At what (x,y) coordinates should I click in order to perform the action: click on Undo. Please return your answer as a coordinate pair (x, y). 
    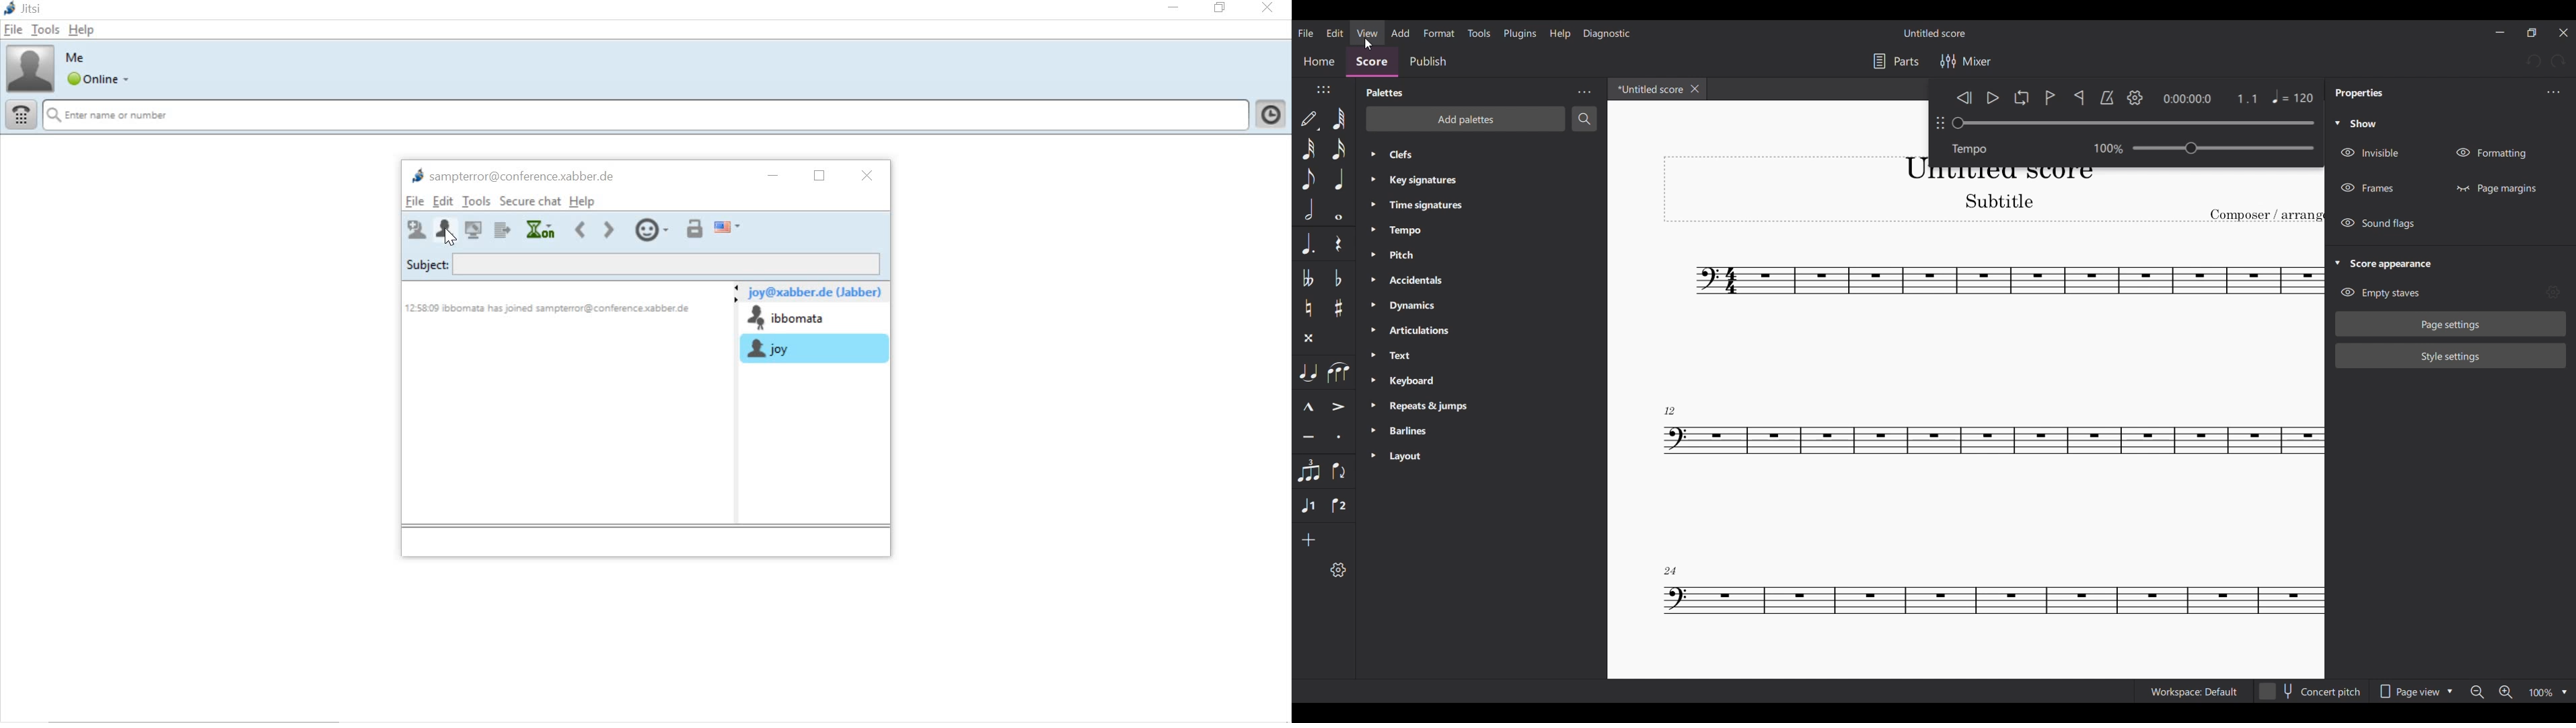
    Looking at the image, I should click on (2533, 61).